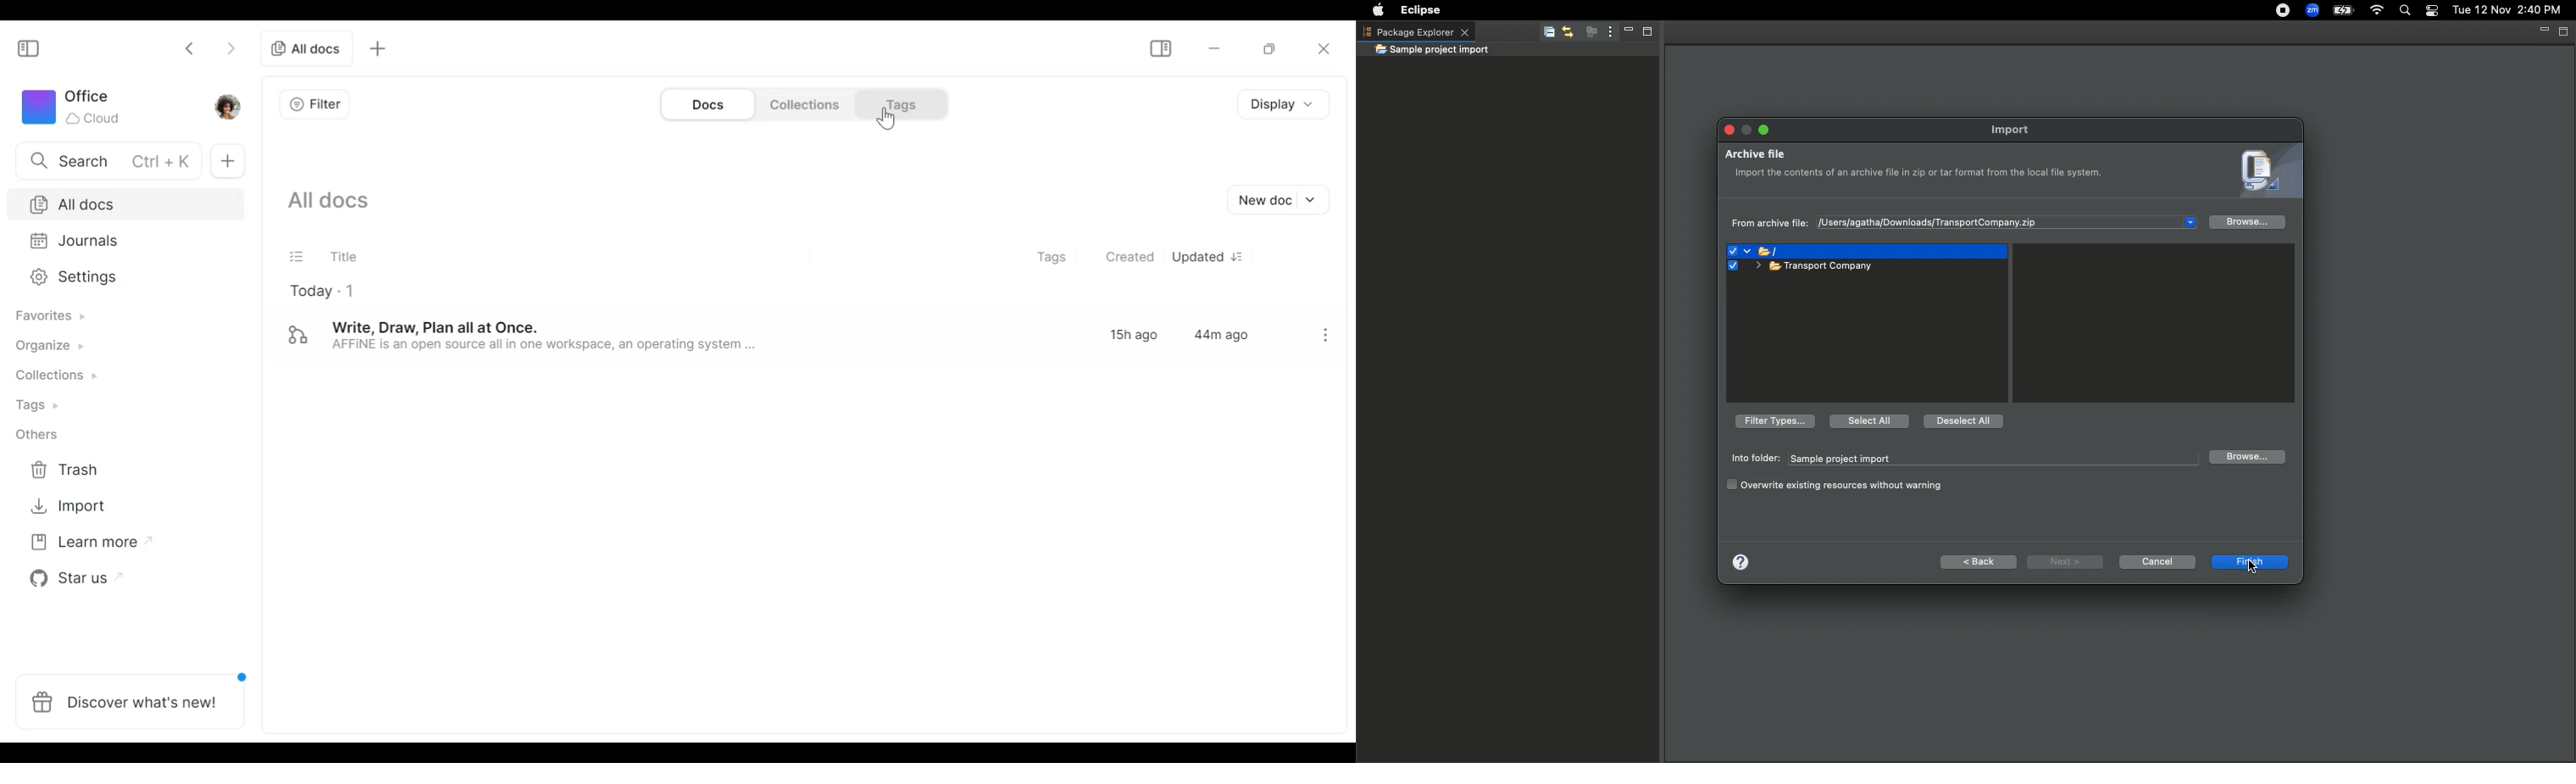 This screenshot has height=784, width=2576. What do you see at coordinates (2246, 457) in the screenshot?
I see `Browse` at bounding box center [2246, 457].